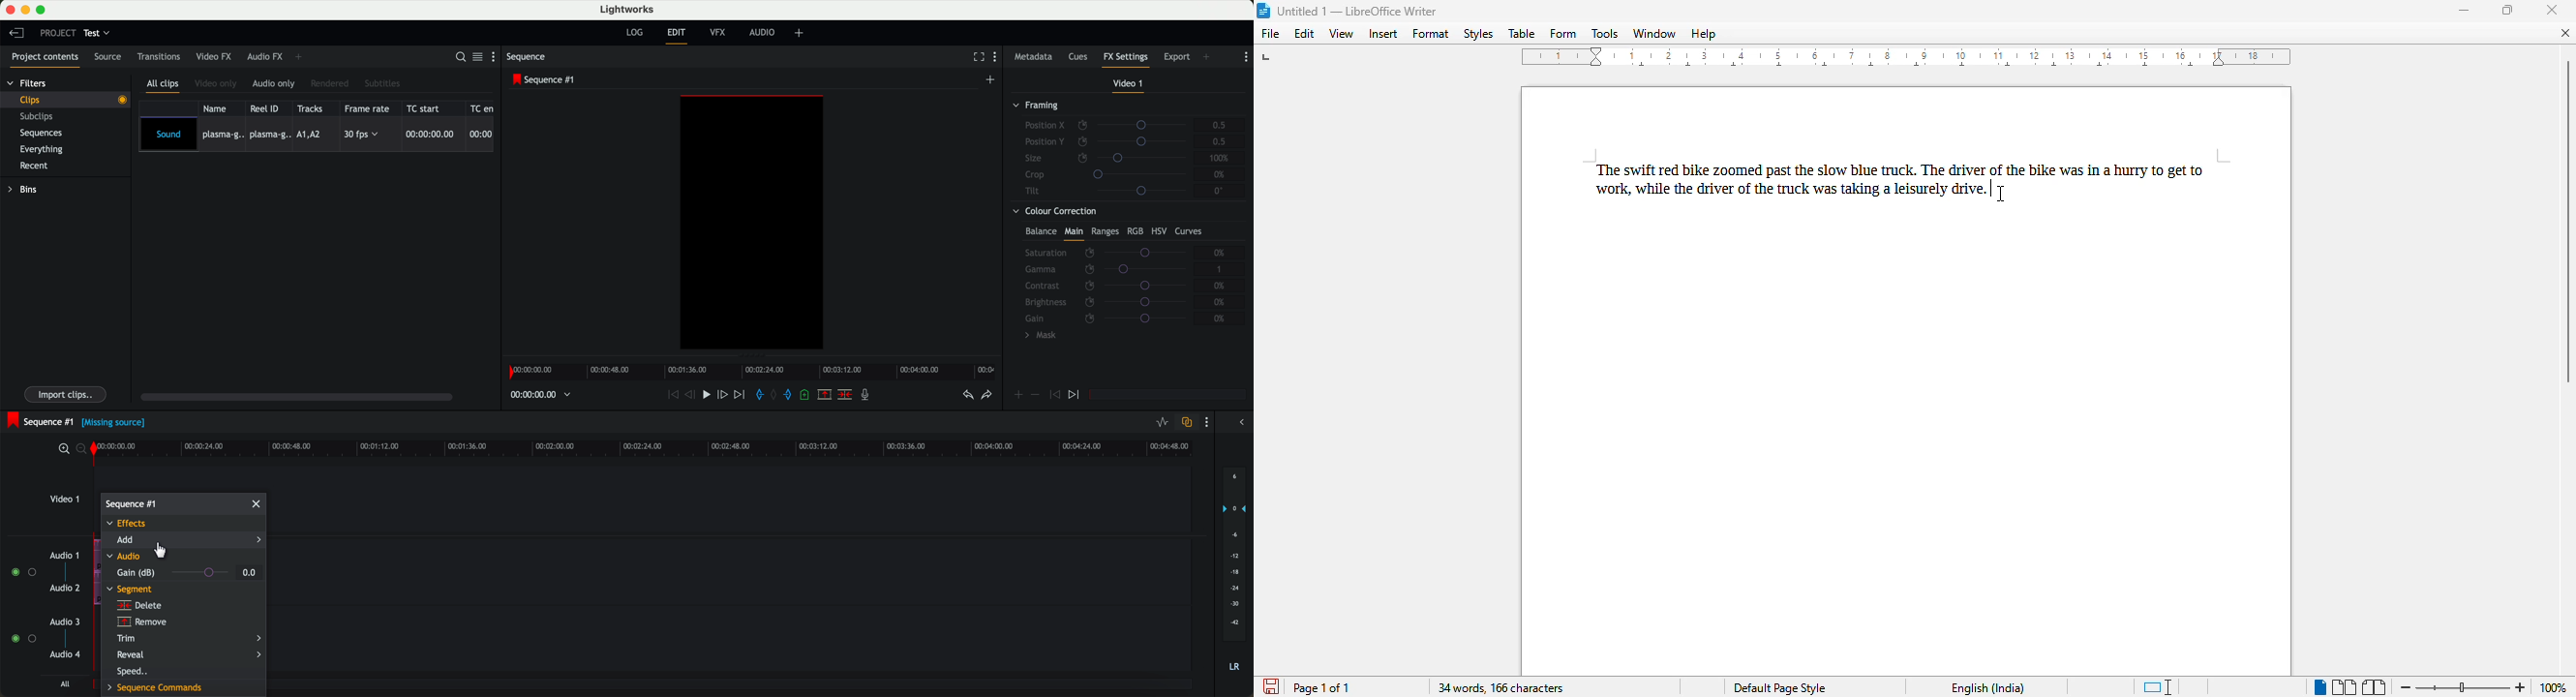 The image size is (2576, 700). Describe the element at coordinates (825, 395) in the screenshot. I see `remove the marked section` at that location.